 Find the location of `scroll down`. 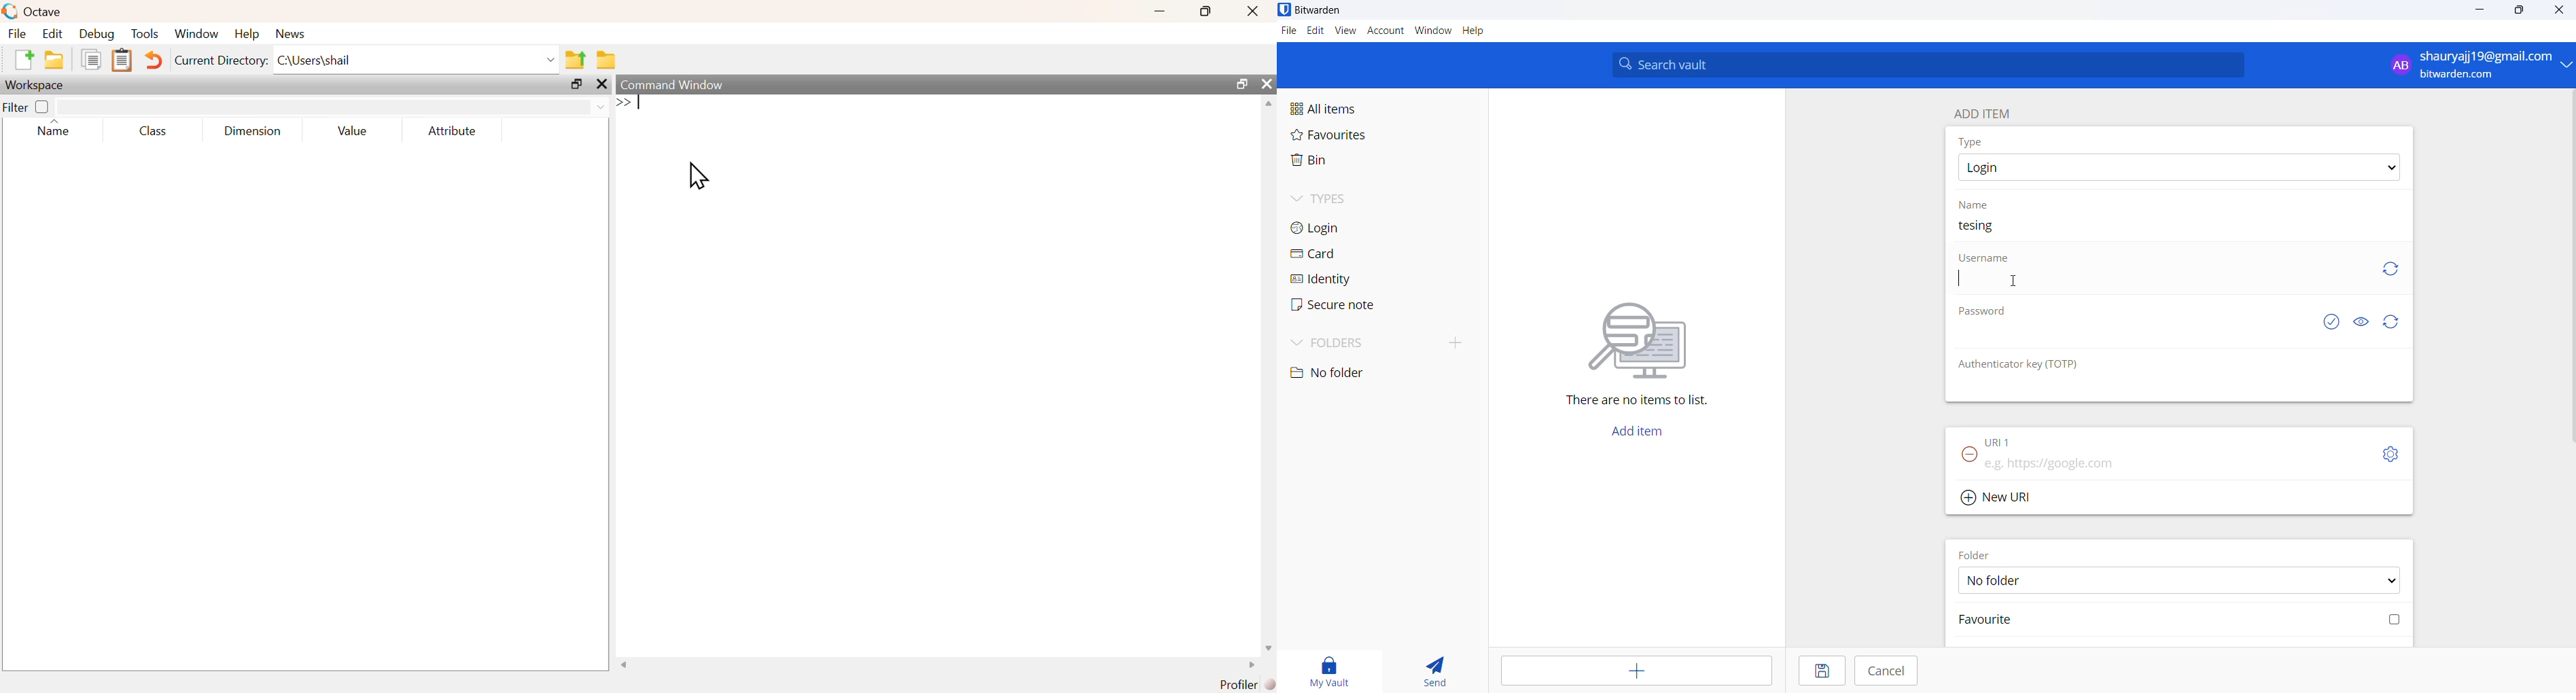

scroll down is located at coordinates (1267, 649).